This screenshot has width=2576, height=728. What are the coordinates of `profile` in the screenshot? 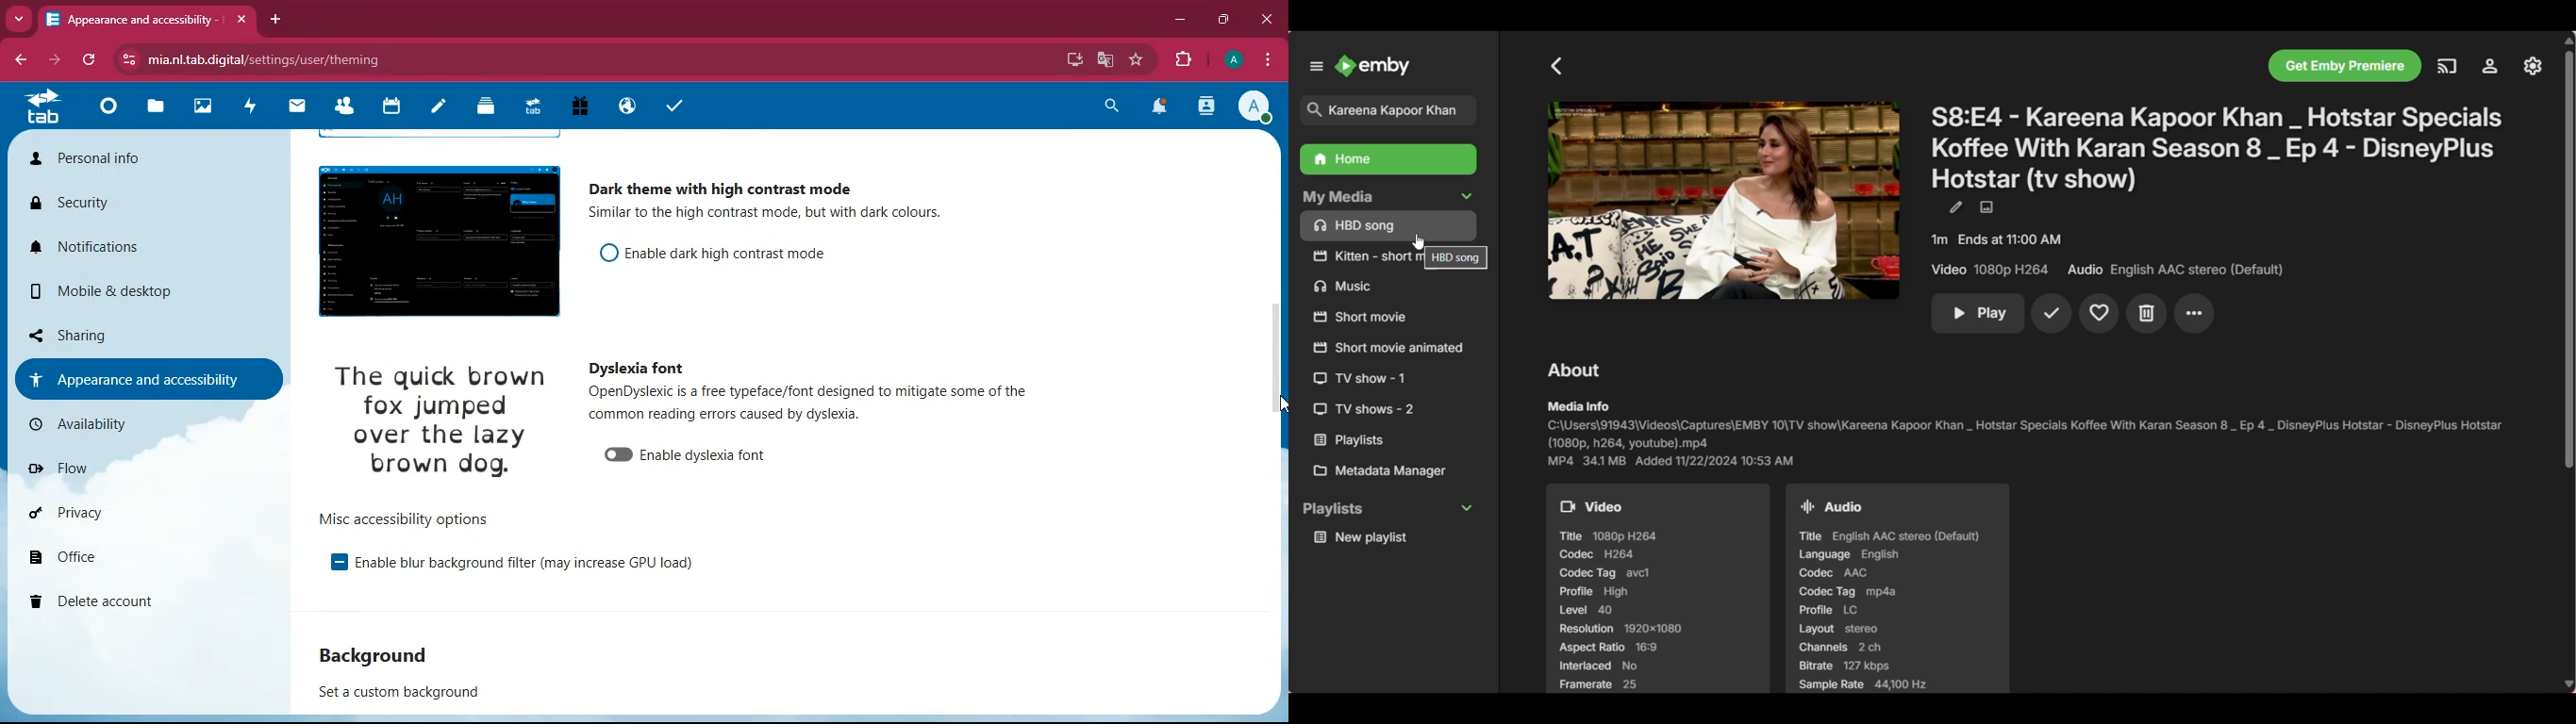 It's located at (1233, 59).